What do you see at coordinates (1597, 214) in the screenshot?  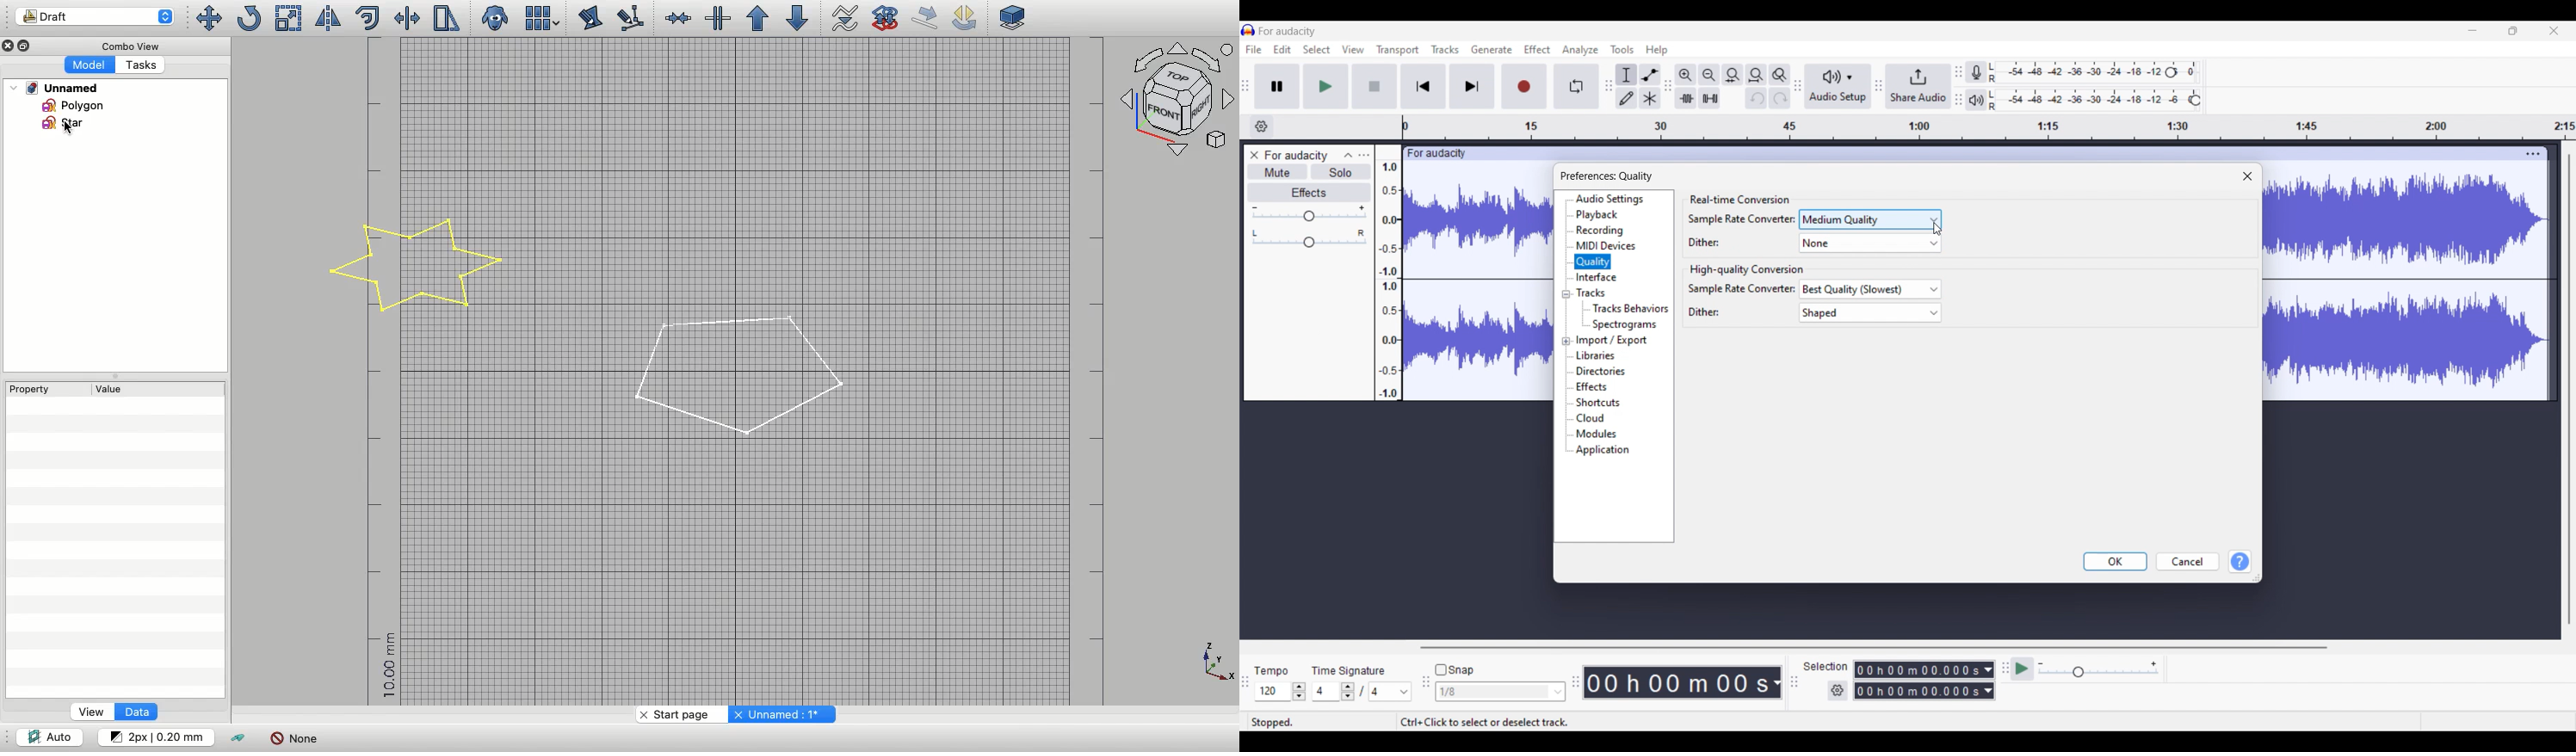 I see `Playback` at bounding box center [1597, 214].